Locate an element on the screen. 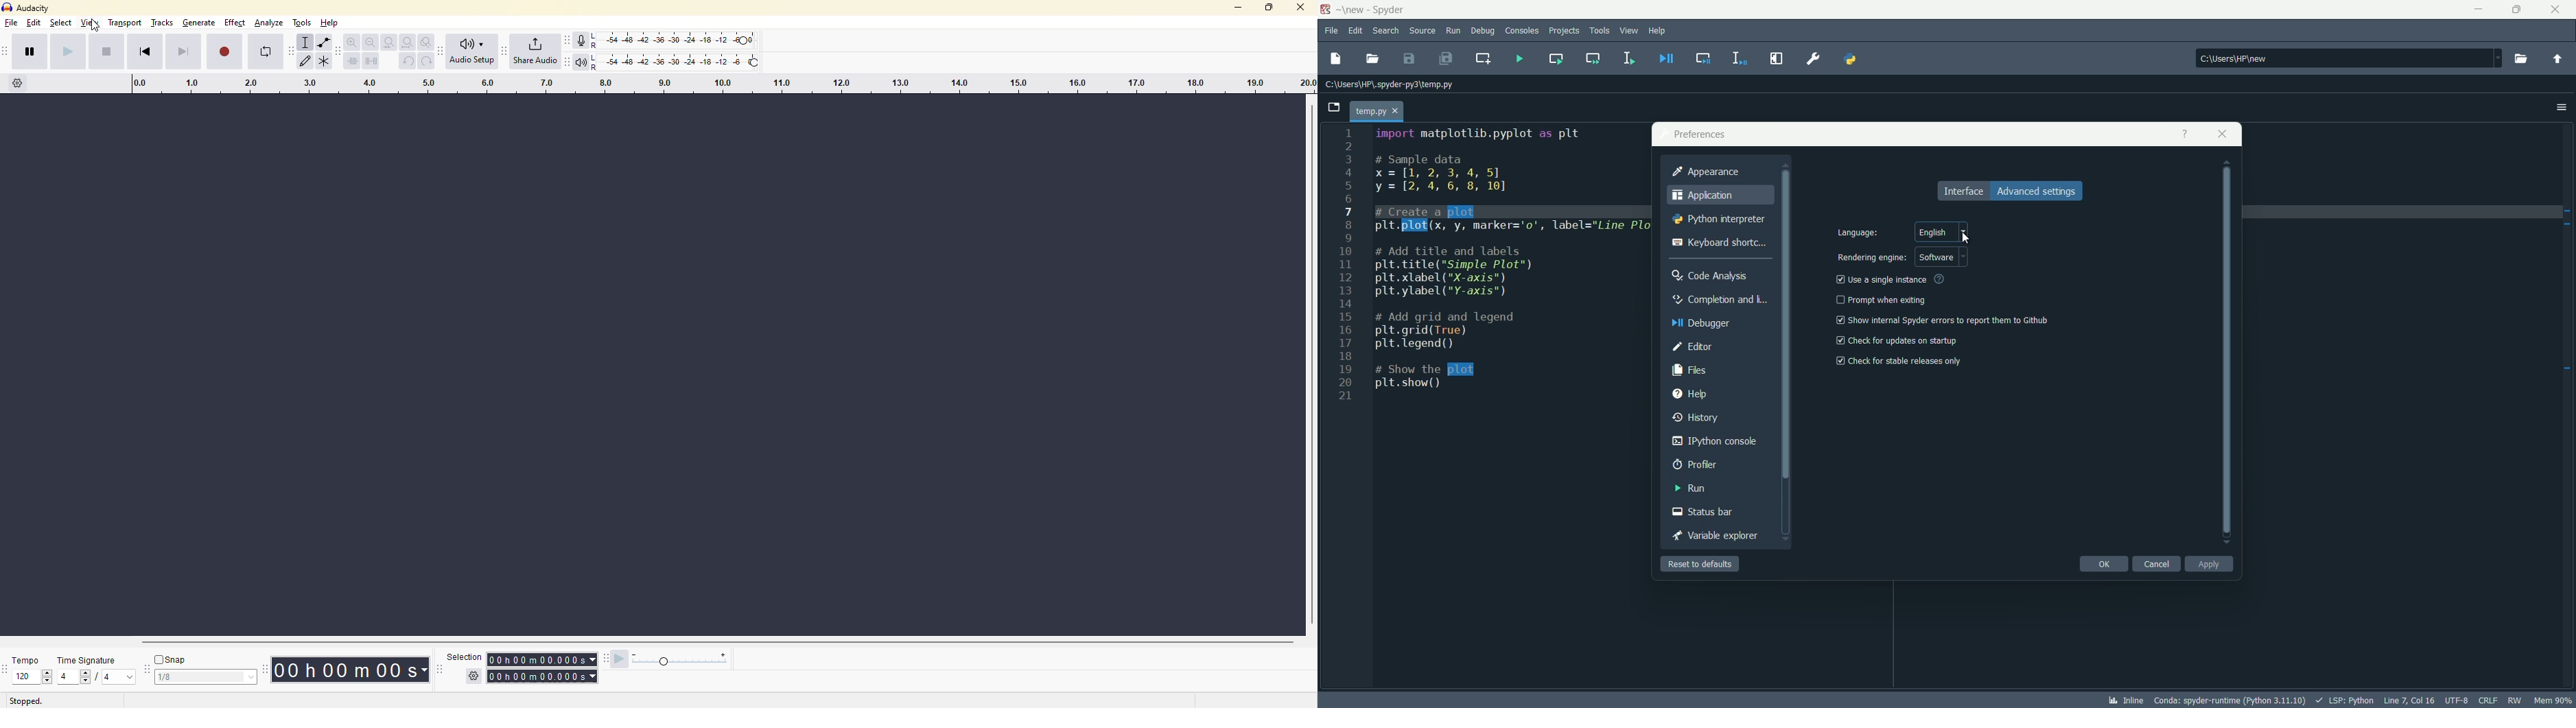 The height and width of the screenshot is (728, 2576). maximize is located at coordinates (1270, 12).